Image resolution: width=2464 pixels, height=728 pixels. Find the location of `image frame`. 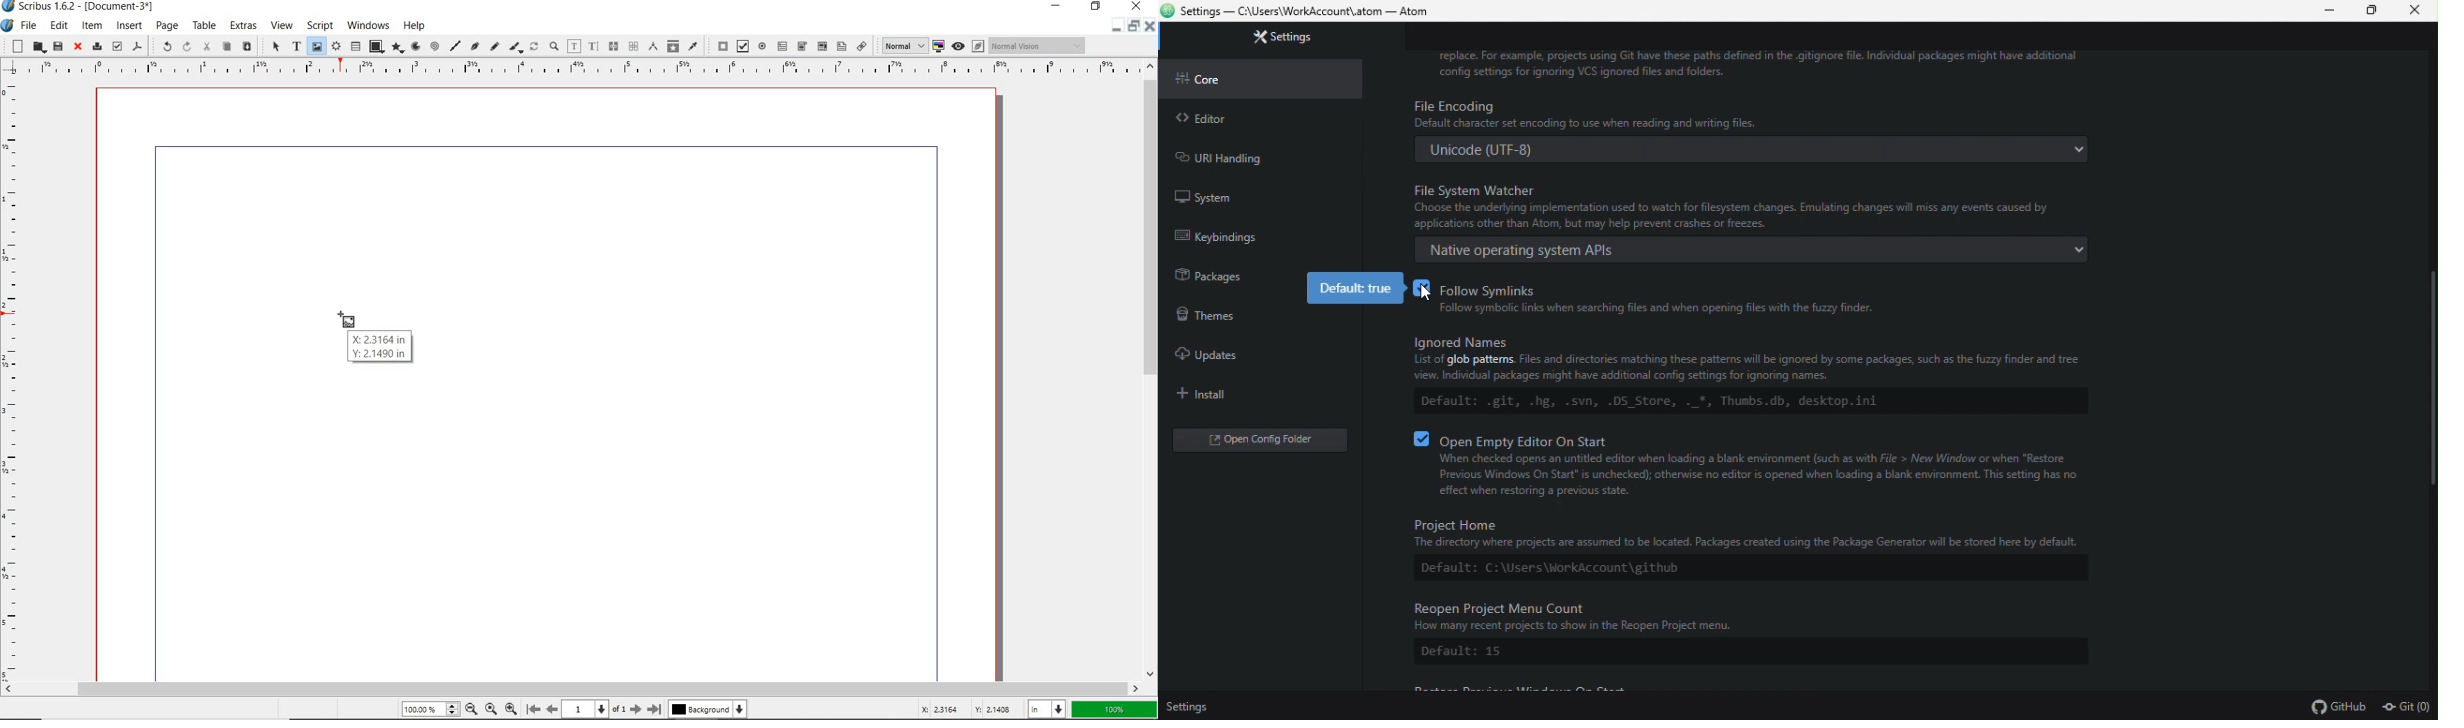

image frame is located at coordinates (316, 47).